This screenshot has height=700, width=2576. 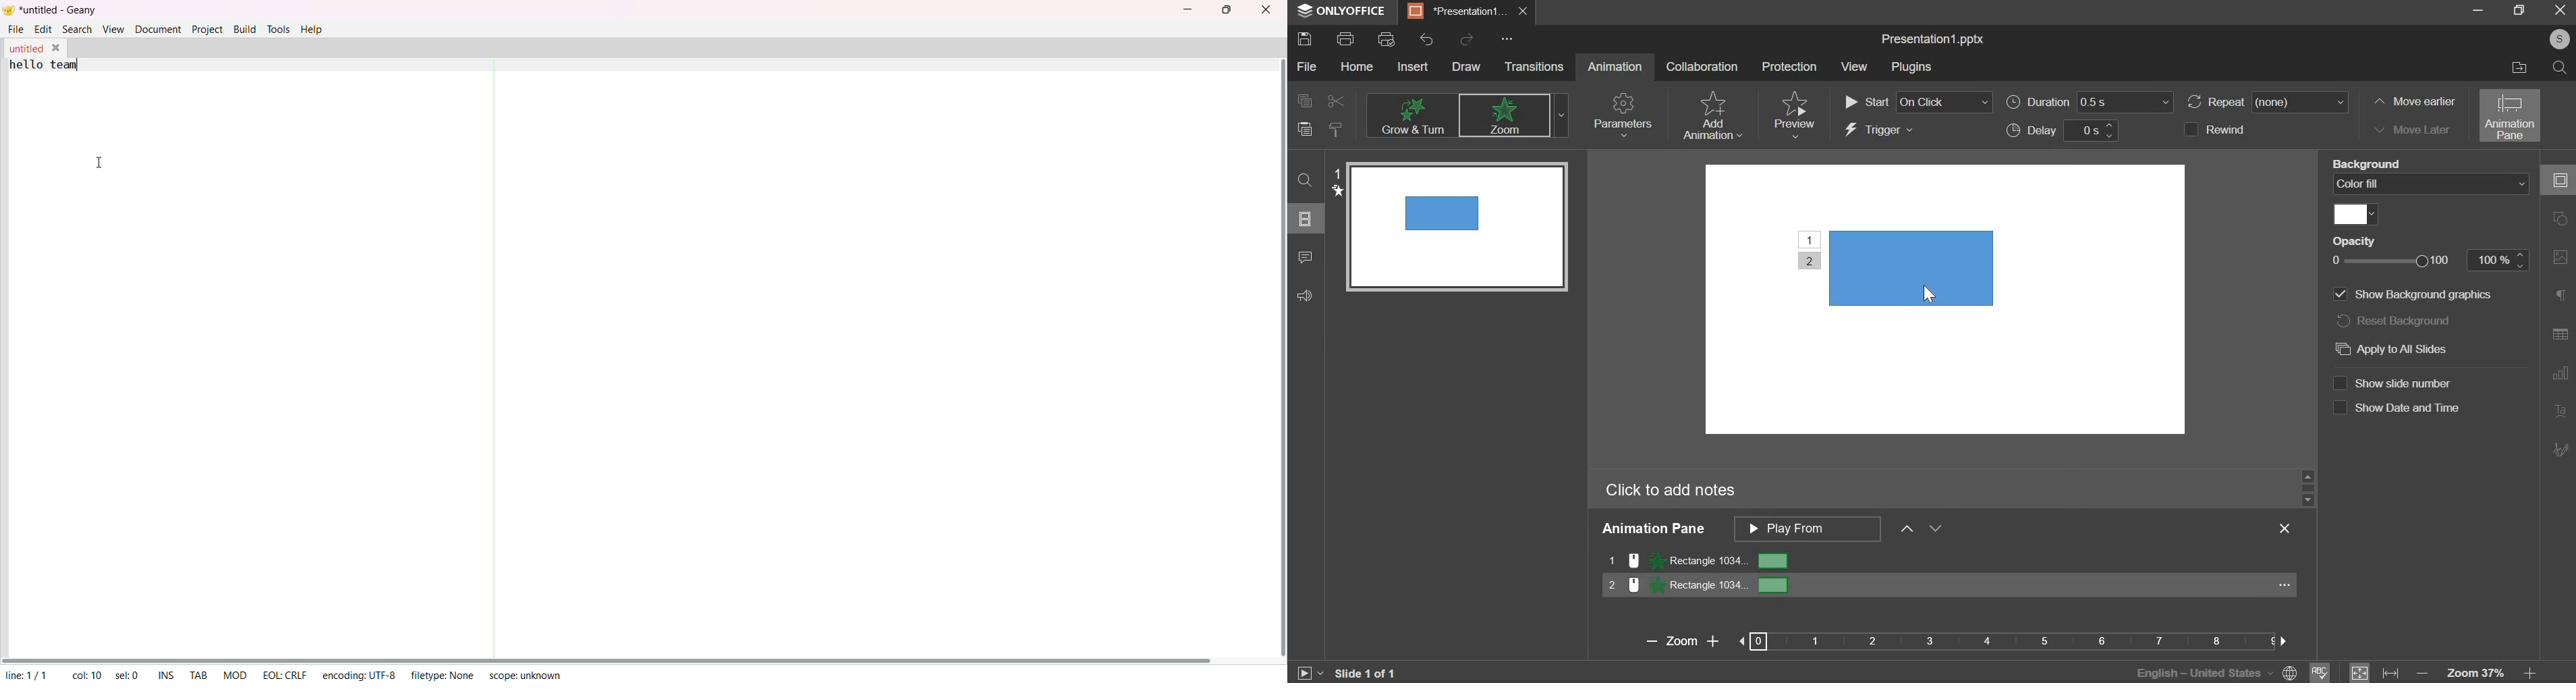 What do you see at coordinates (2009, 643) in the screenshot?
I see `Bar` at bounding box center [2009, 643].